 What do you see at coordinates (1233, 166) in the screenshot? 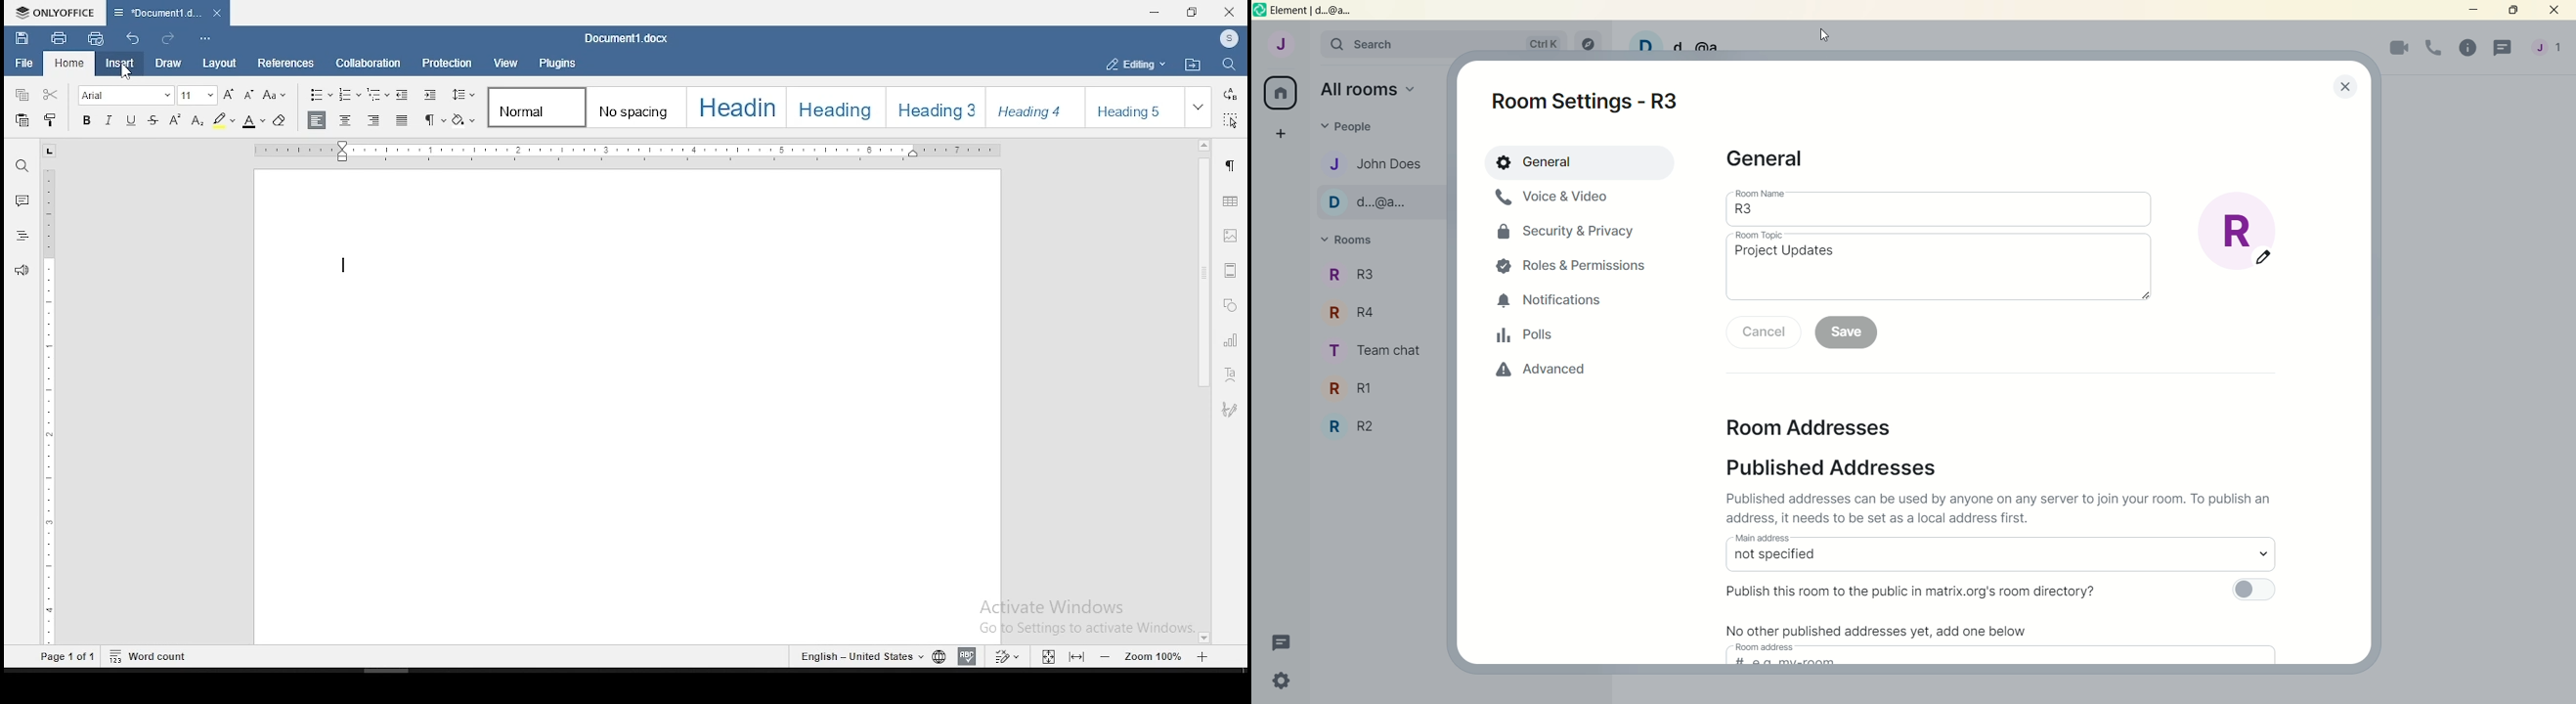
I see `paragraph settings` at bounding box center [1233, 166].